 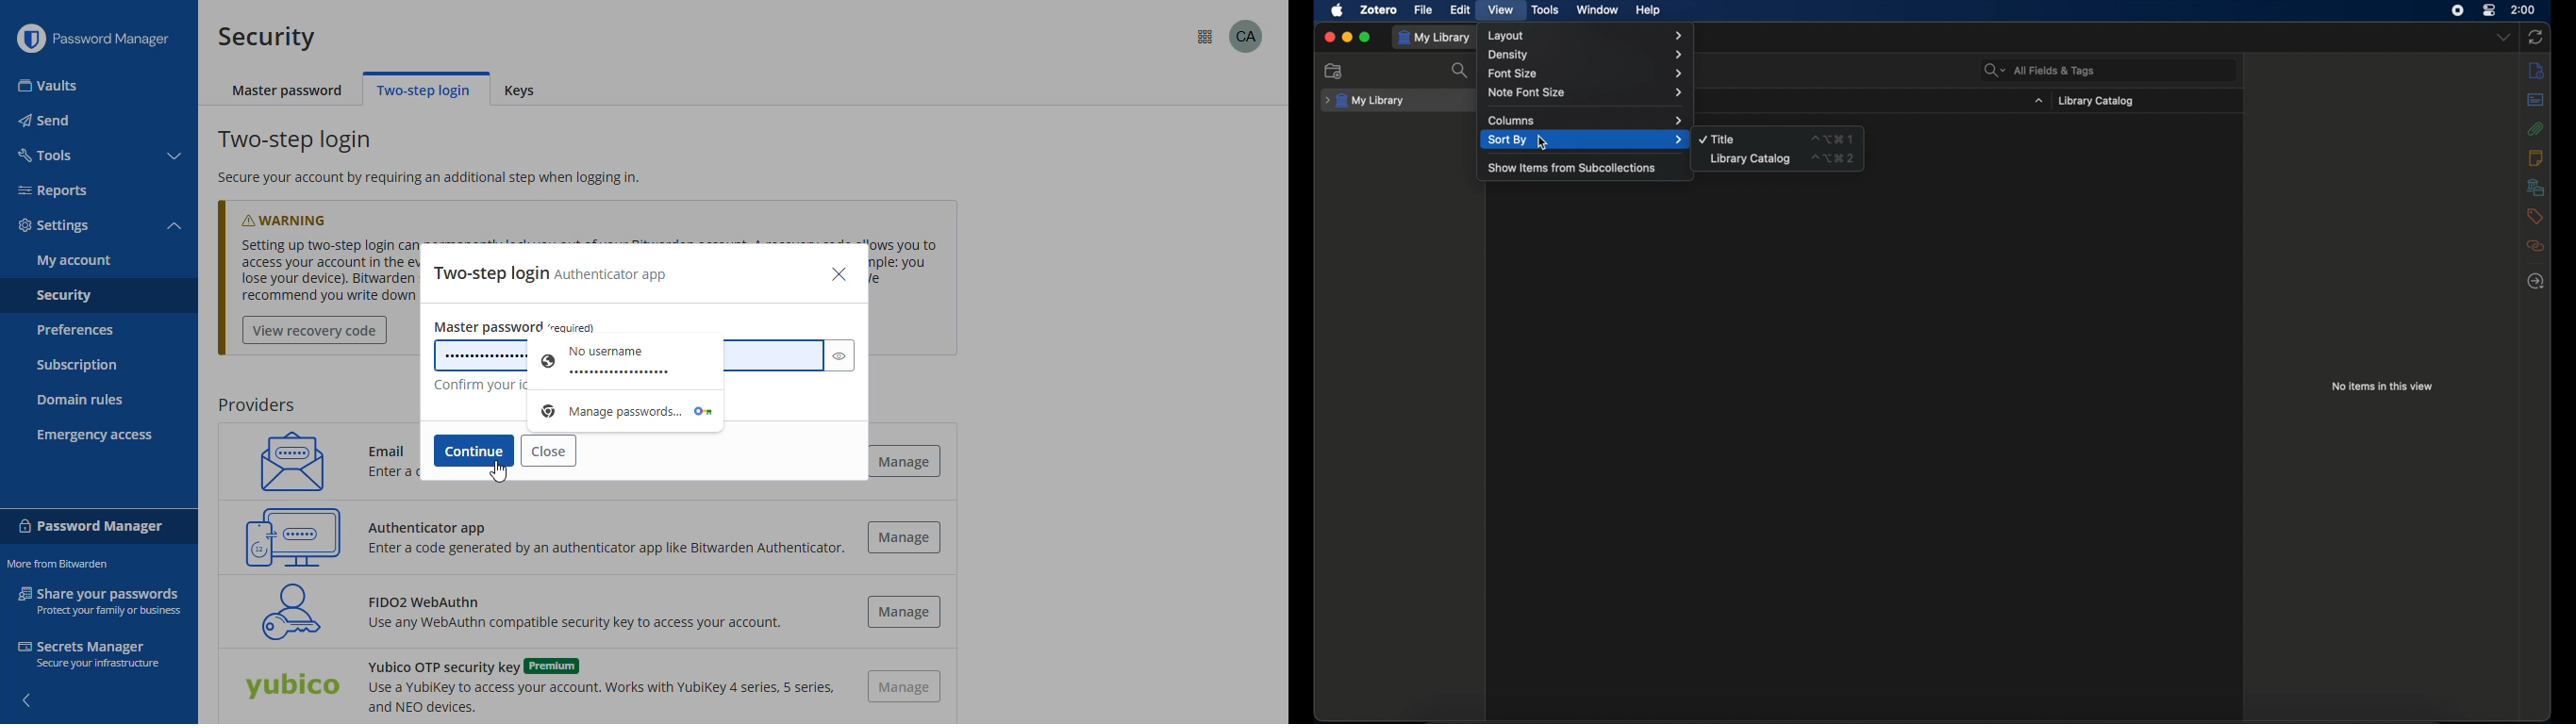 What do you see at coordinates (297, 140) in the screenshot?
I see `two-step login` at bounding box center [297, 140].